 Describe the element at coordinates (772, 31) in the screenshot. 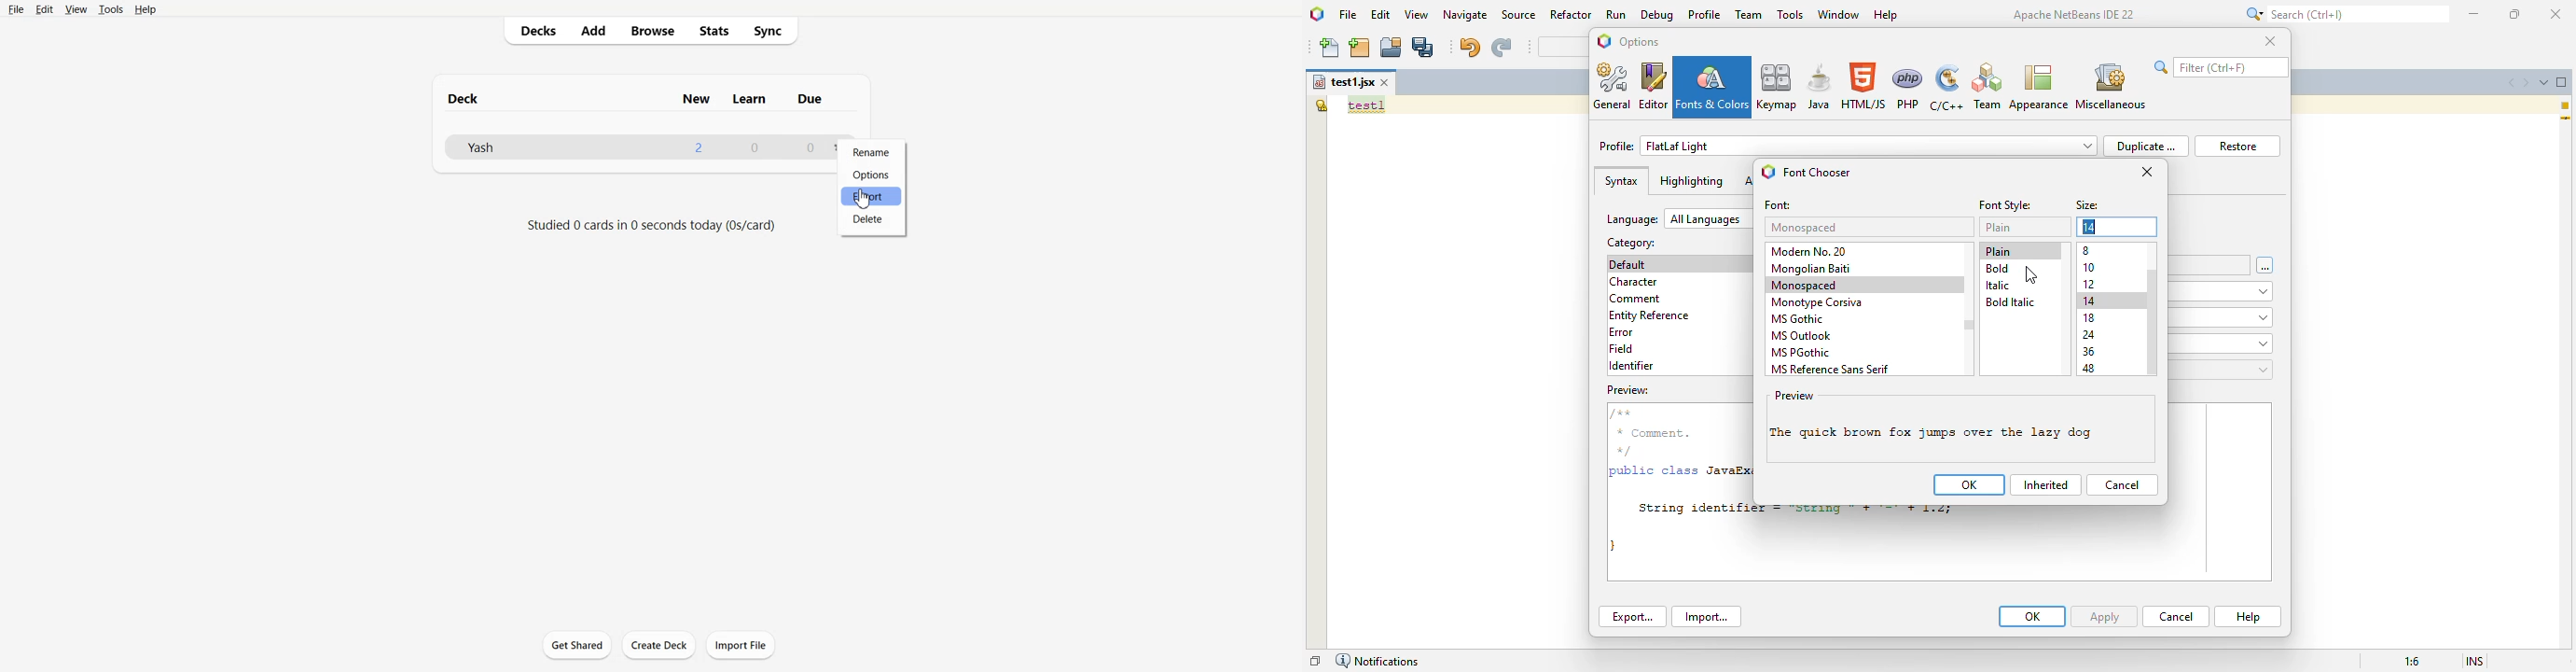

I see `Sync` at that location.